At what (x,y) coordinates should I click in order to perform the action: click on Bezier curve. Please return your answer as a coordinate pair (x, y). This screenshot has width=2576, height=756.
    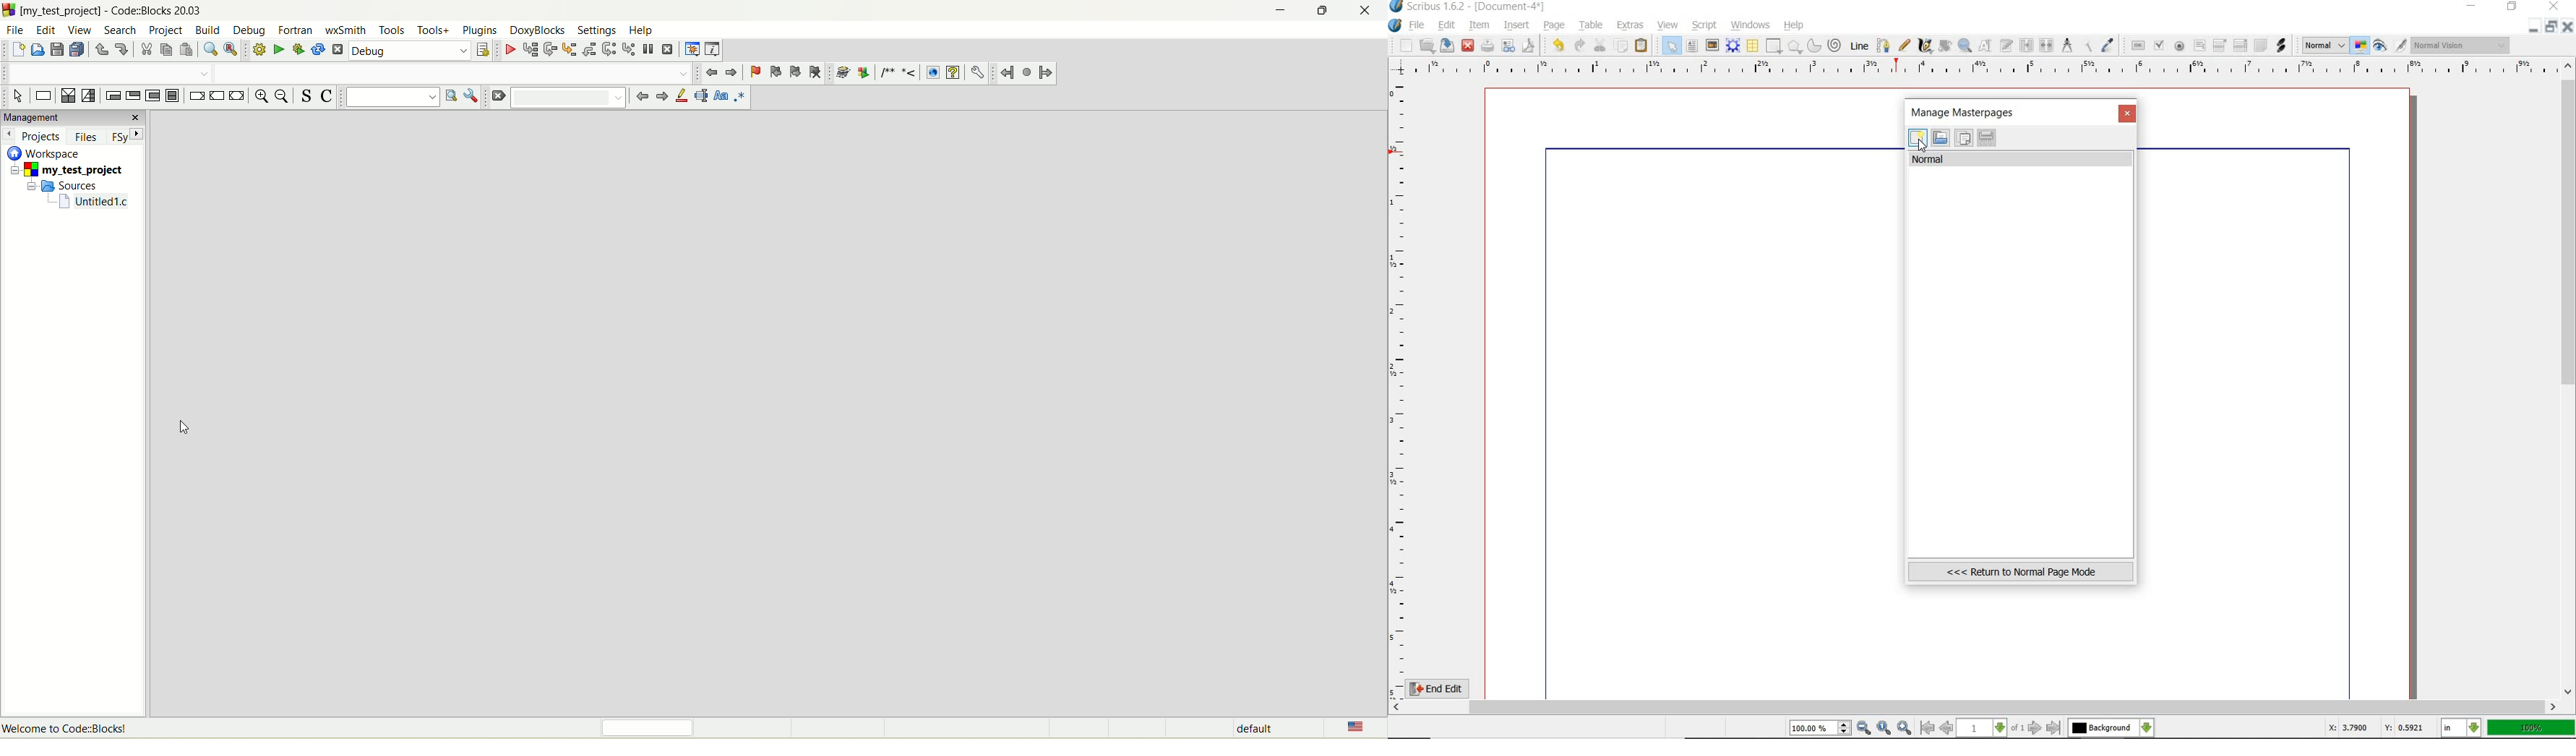
    Looking at the image, I should click on (1882, 45).